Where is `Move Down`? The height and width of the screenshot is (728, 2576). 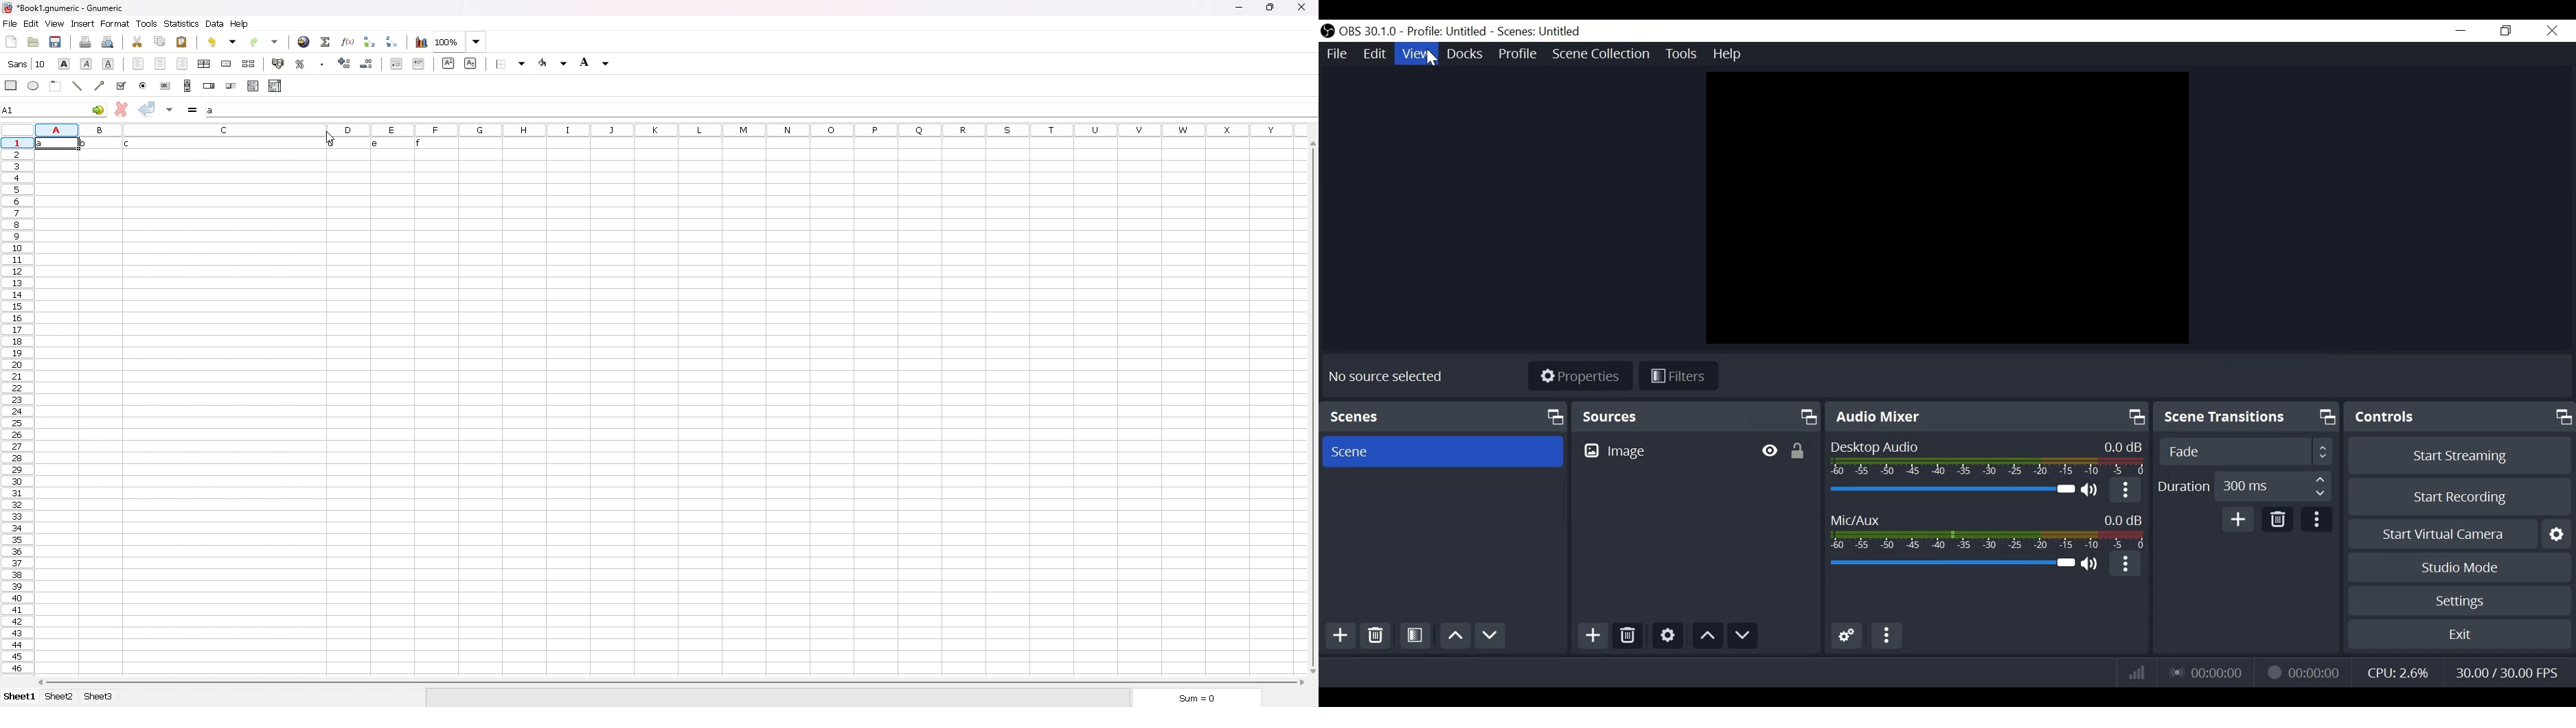
Move Down is located at coordinates (1493, 636).